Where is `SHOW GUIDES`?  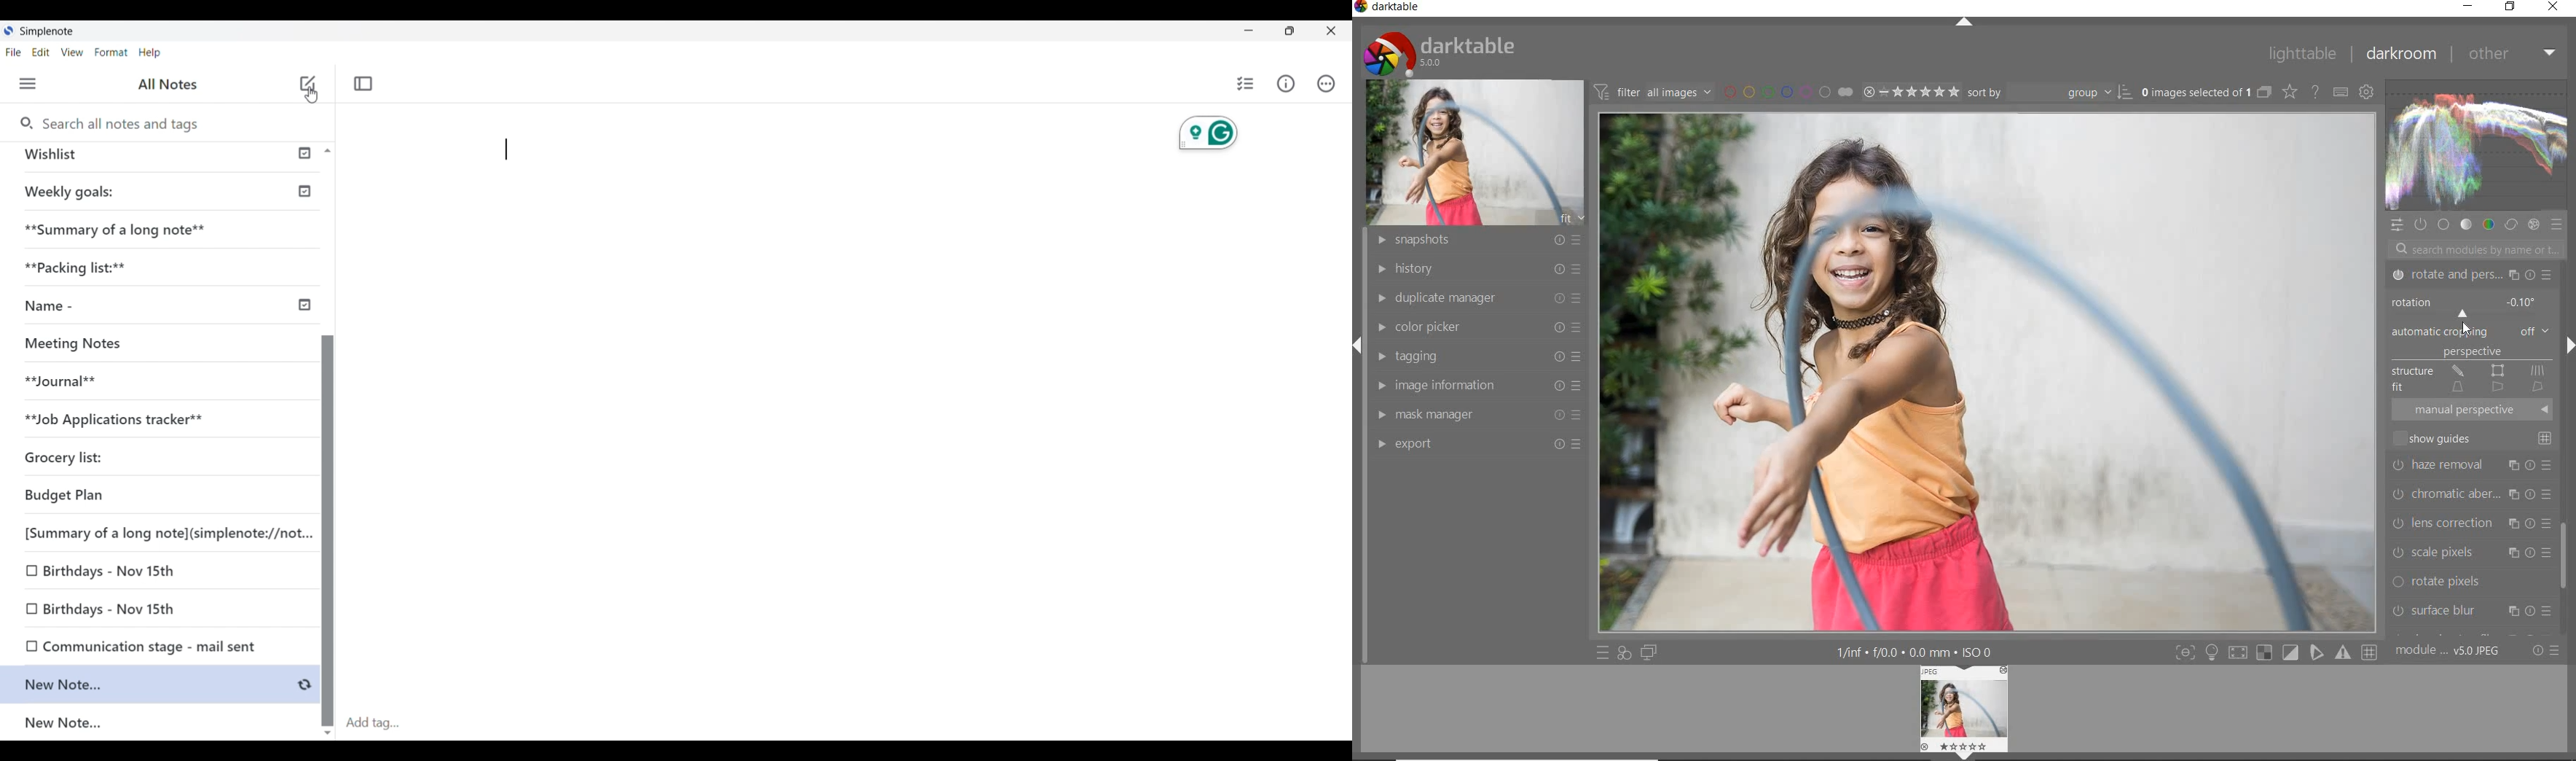 SHOW GUIDES is located at coordinates (2475, 438).